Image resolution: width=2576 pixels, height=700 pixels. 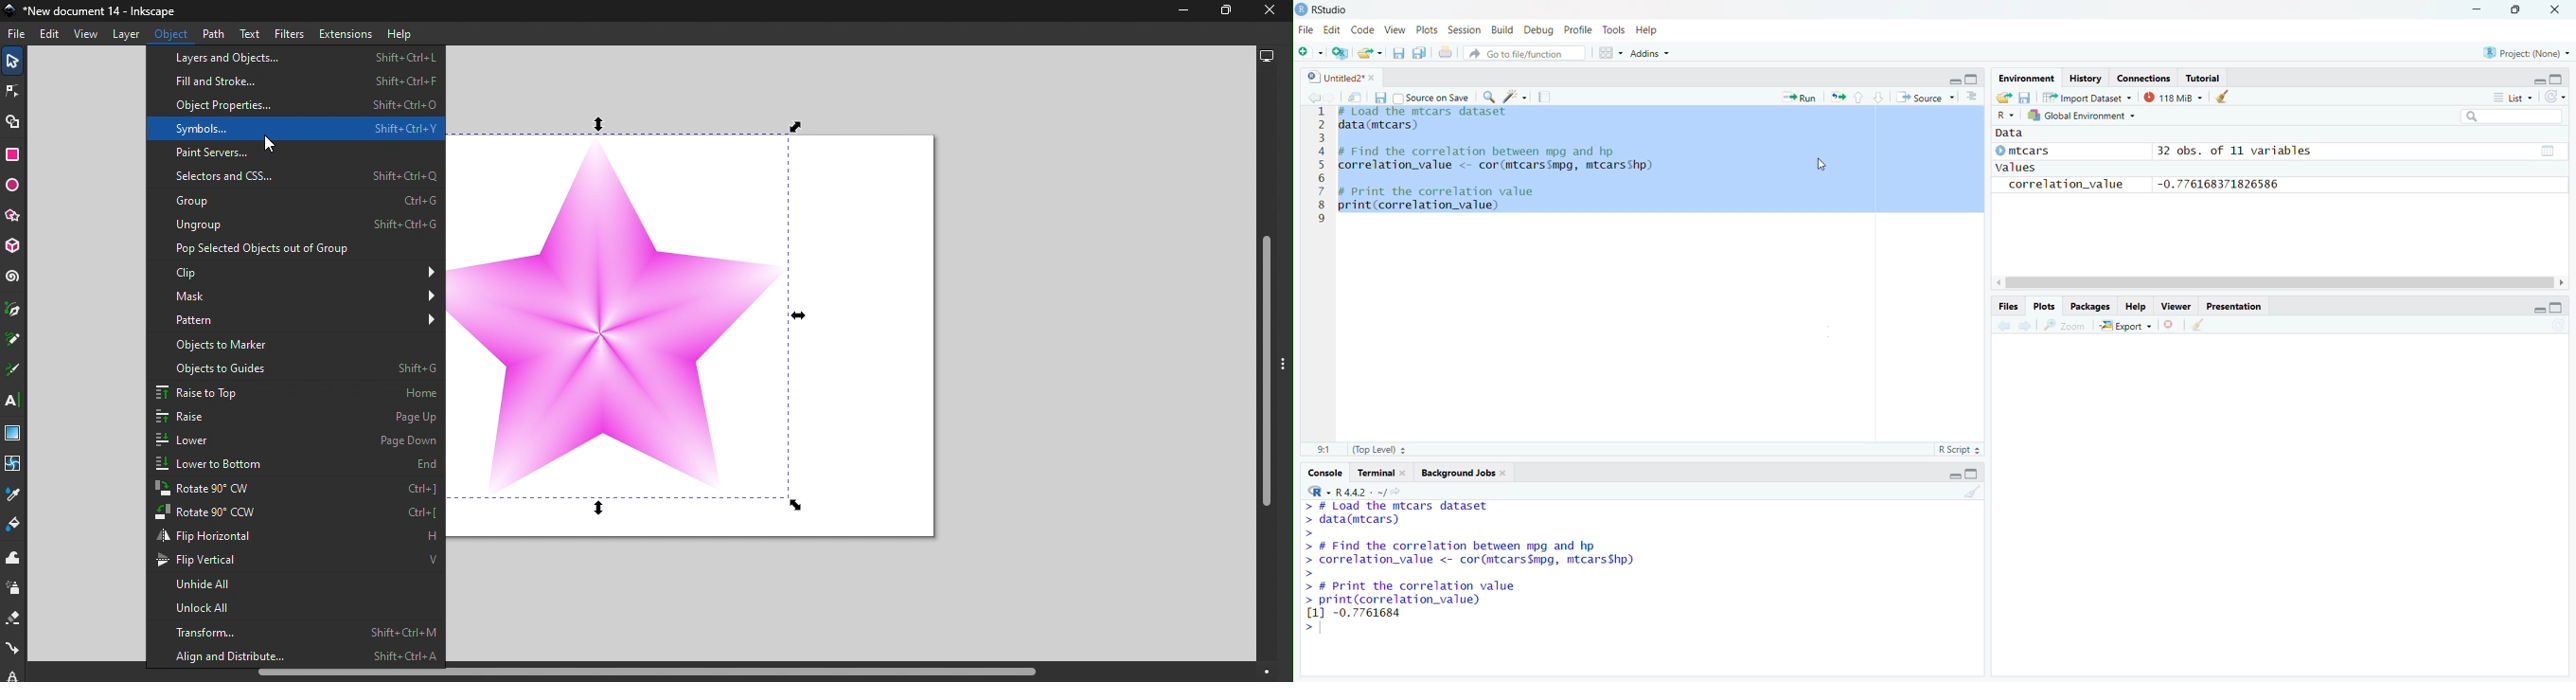 I want to click on Export, so click(x=2127, y=324).